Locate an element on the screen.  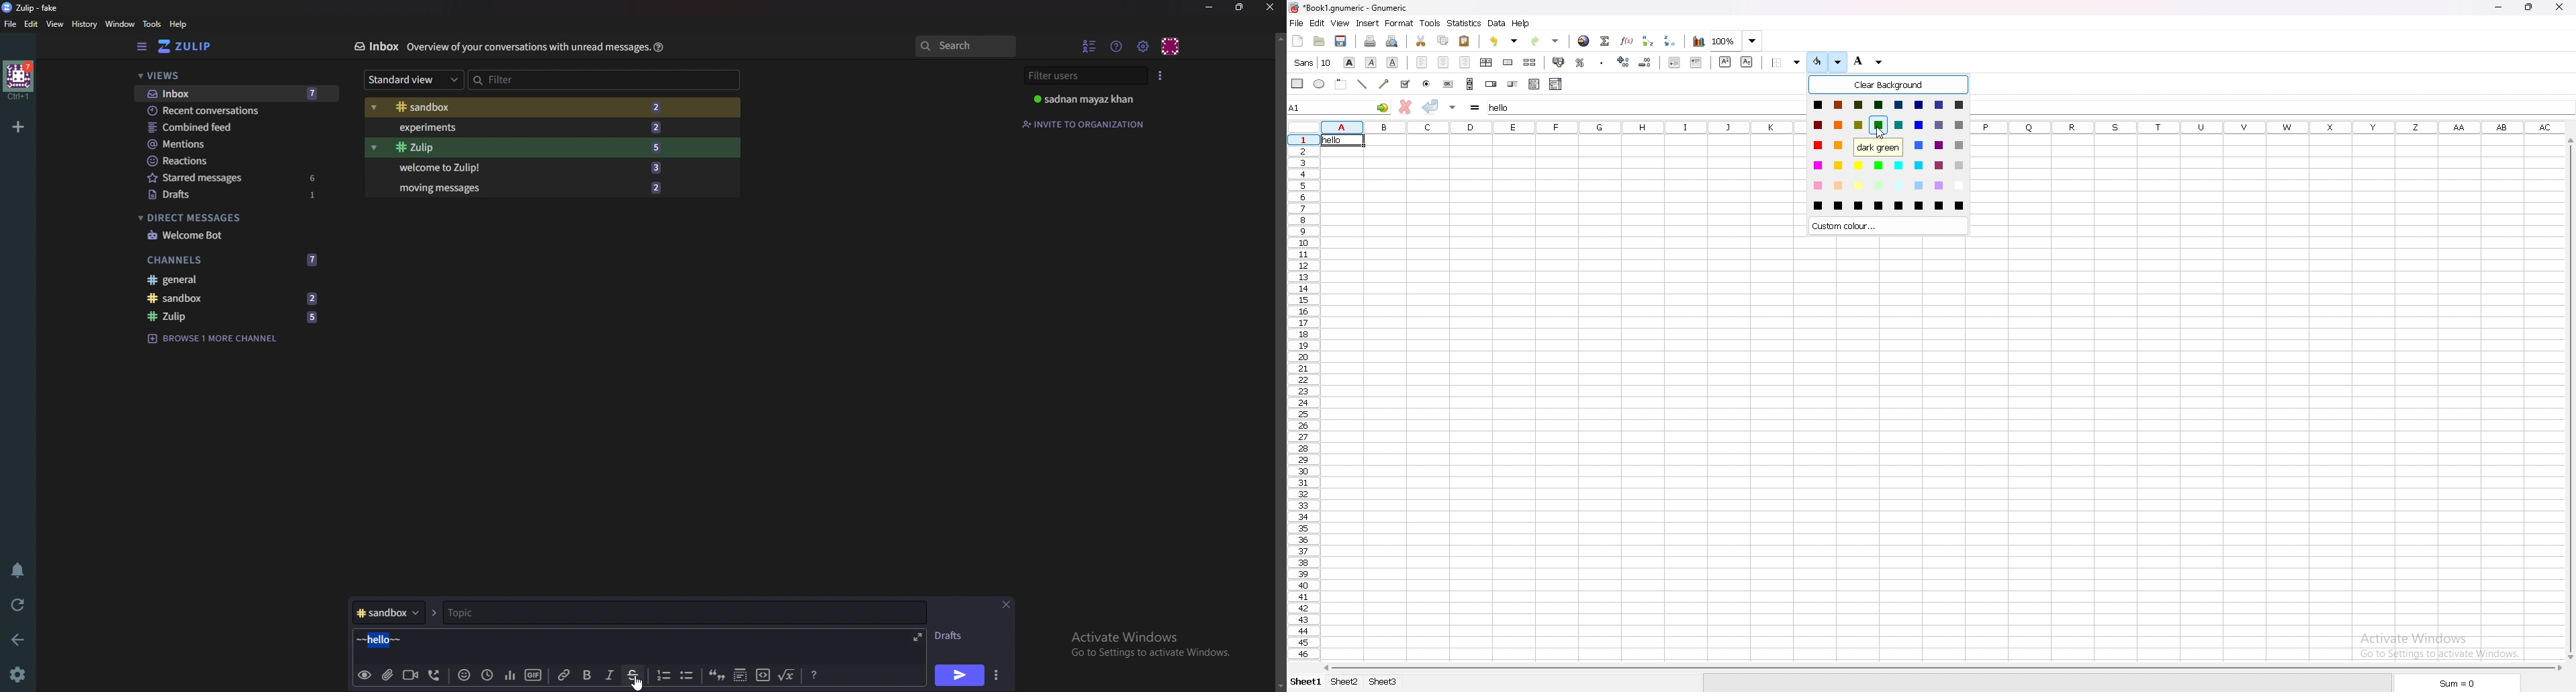
Sheet1 is located at coordinates (1307, 682).